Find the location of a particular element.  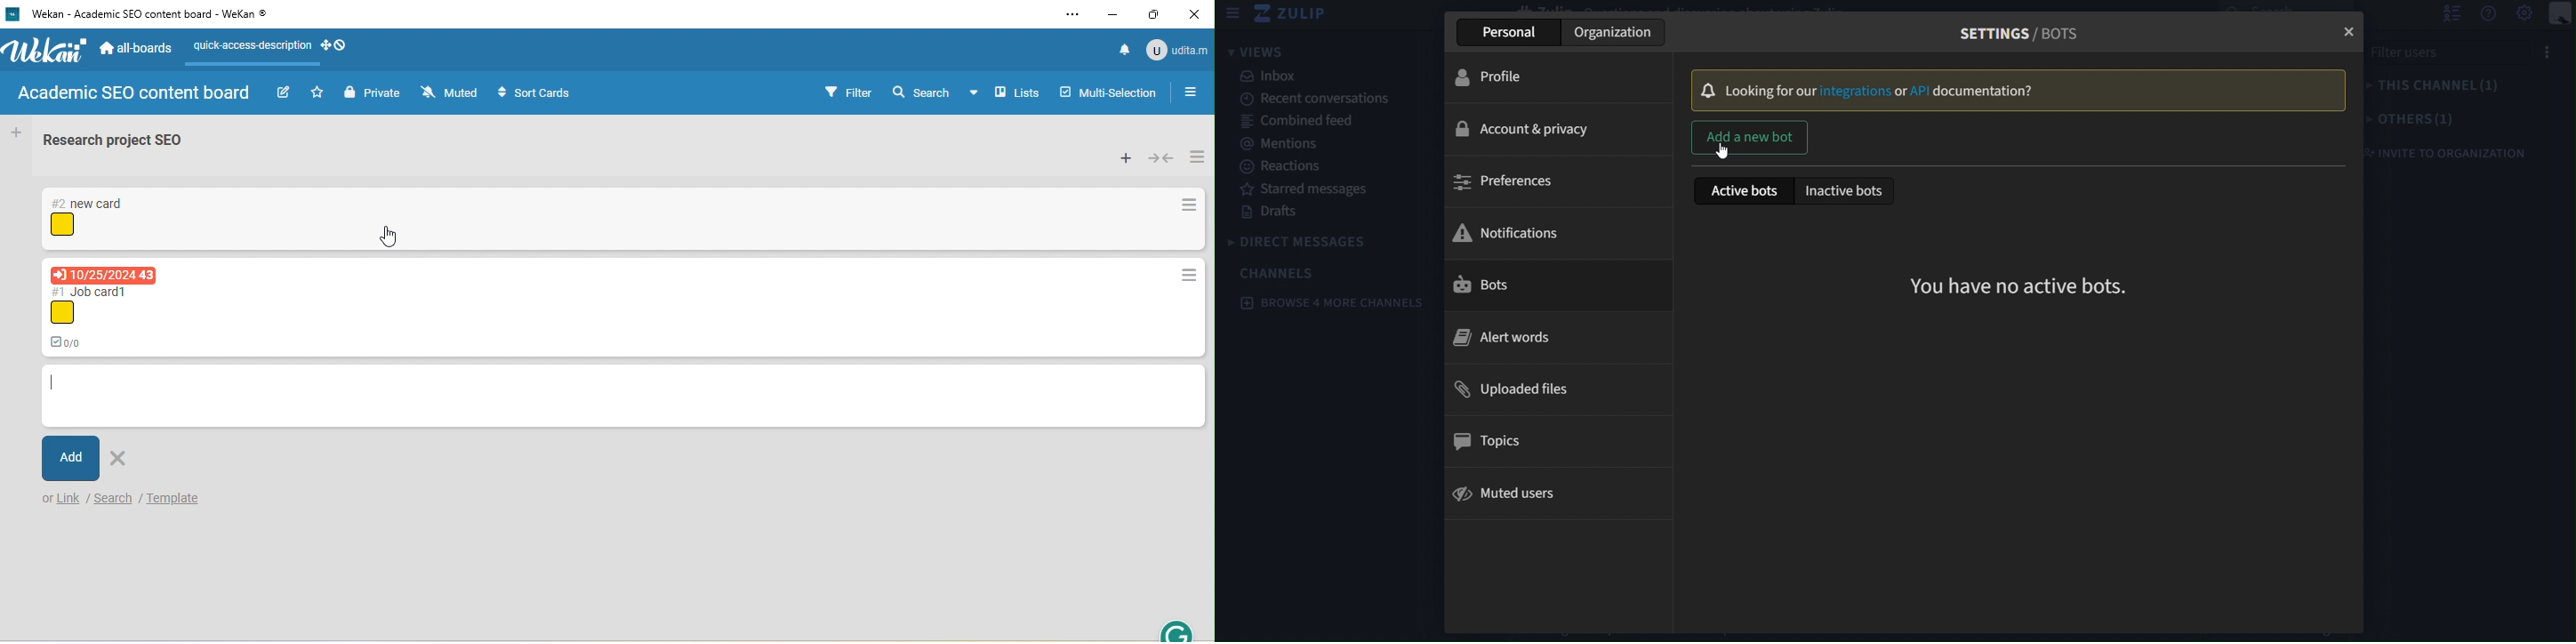

mentions is located at coordinates (1322, 141).